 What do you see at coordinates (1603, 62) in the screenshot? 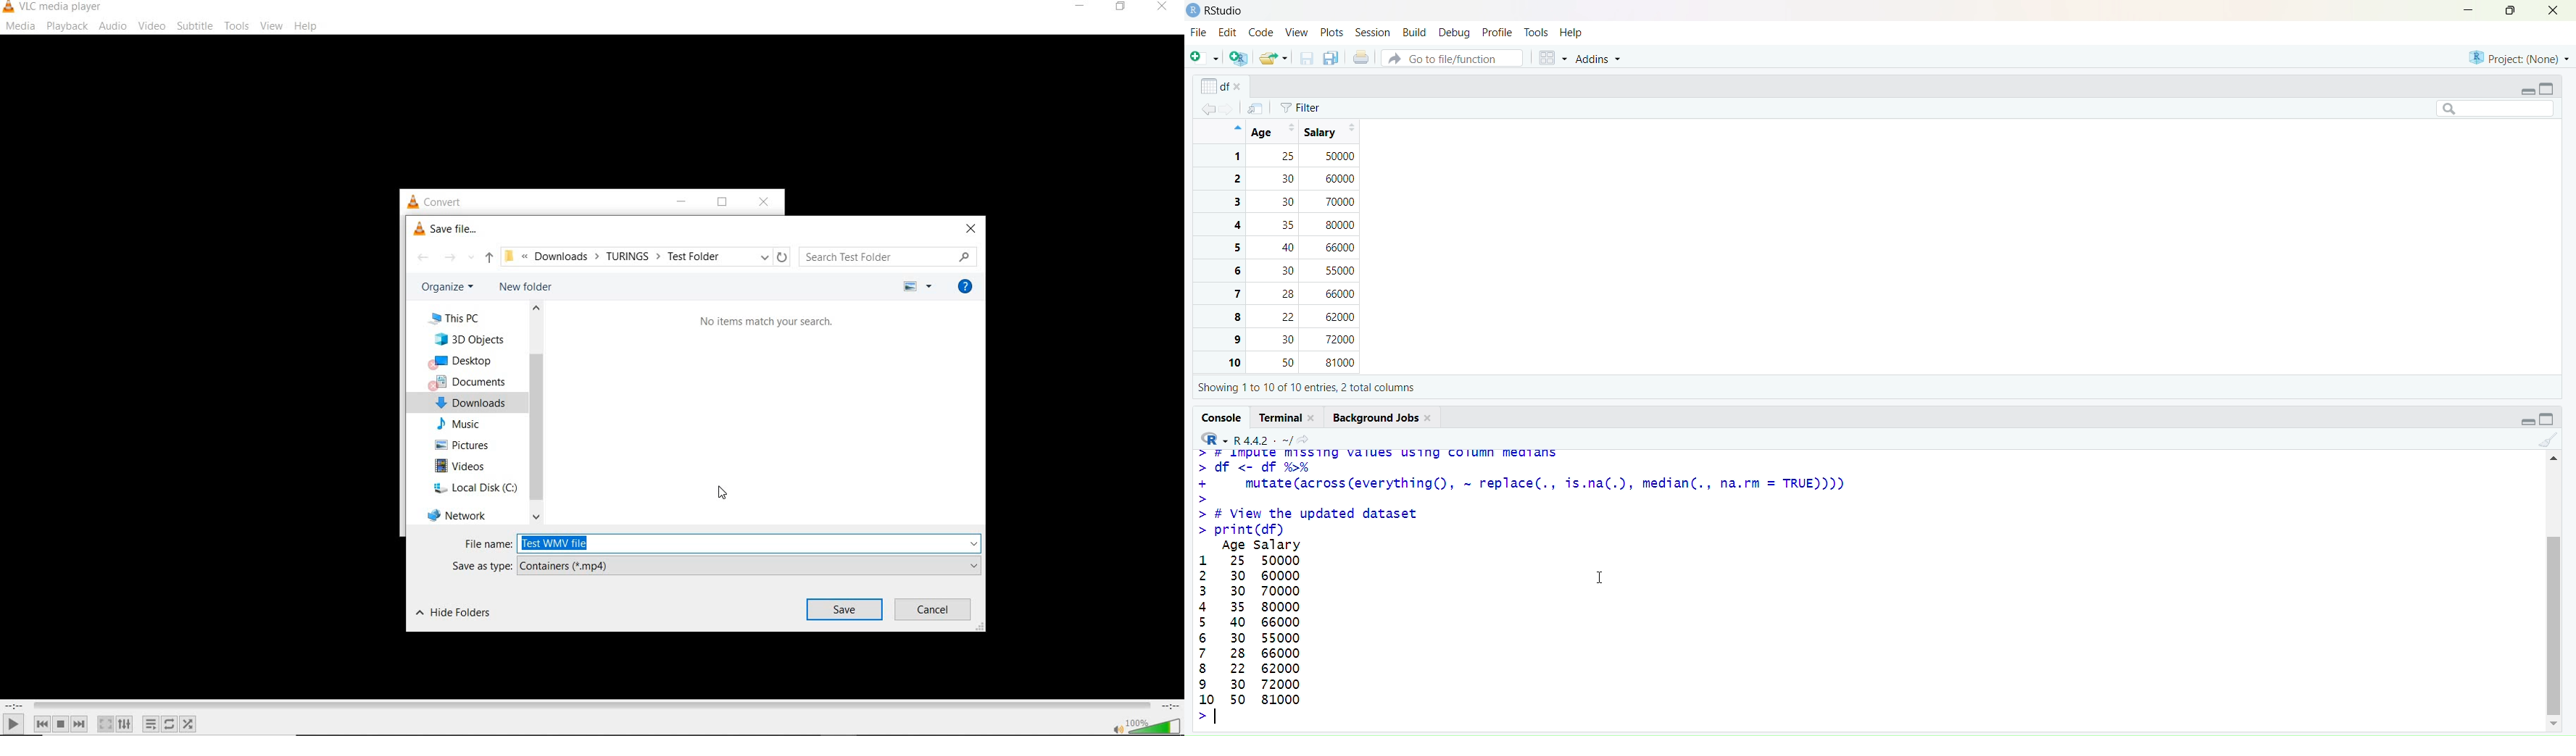
I see `addins` at bounding box center [1603, 62].